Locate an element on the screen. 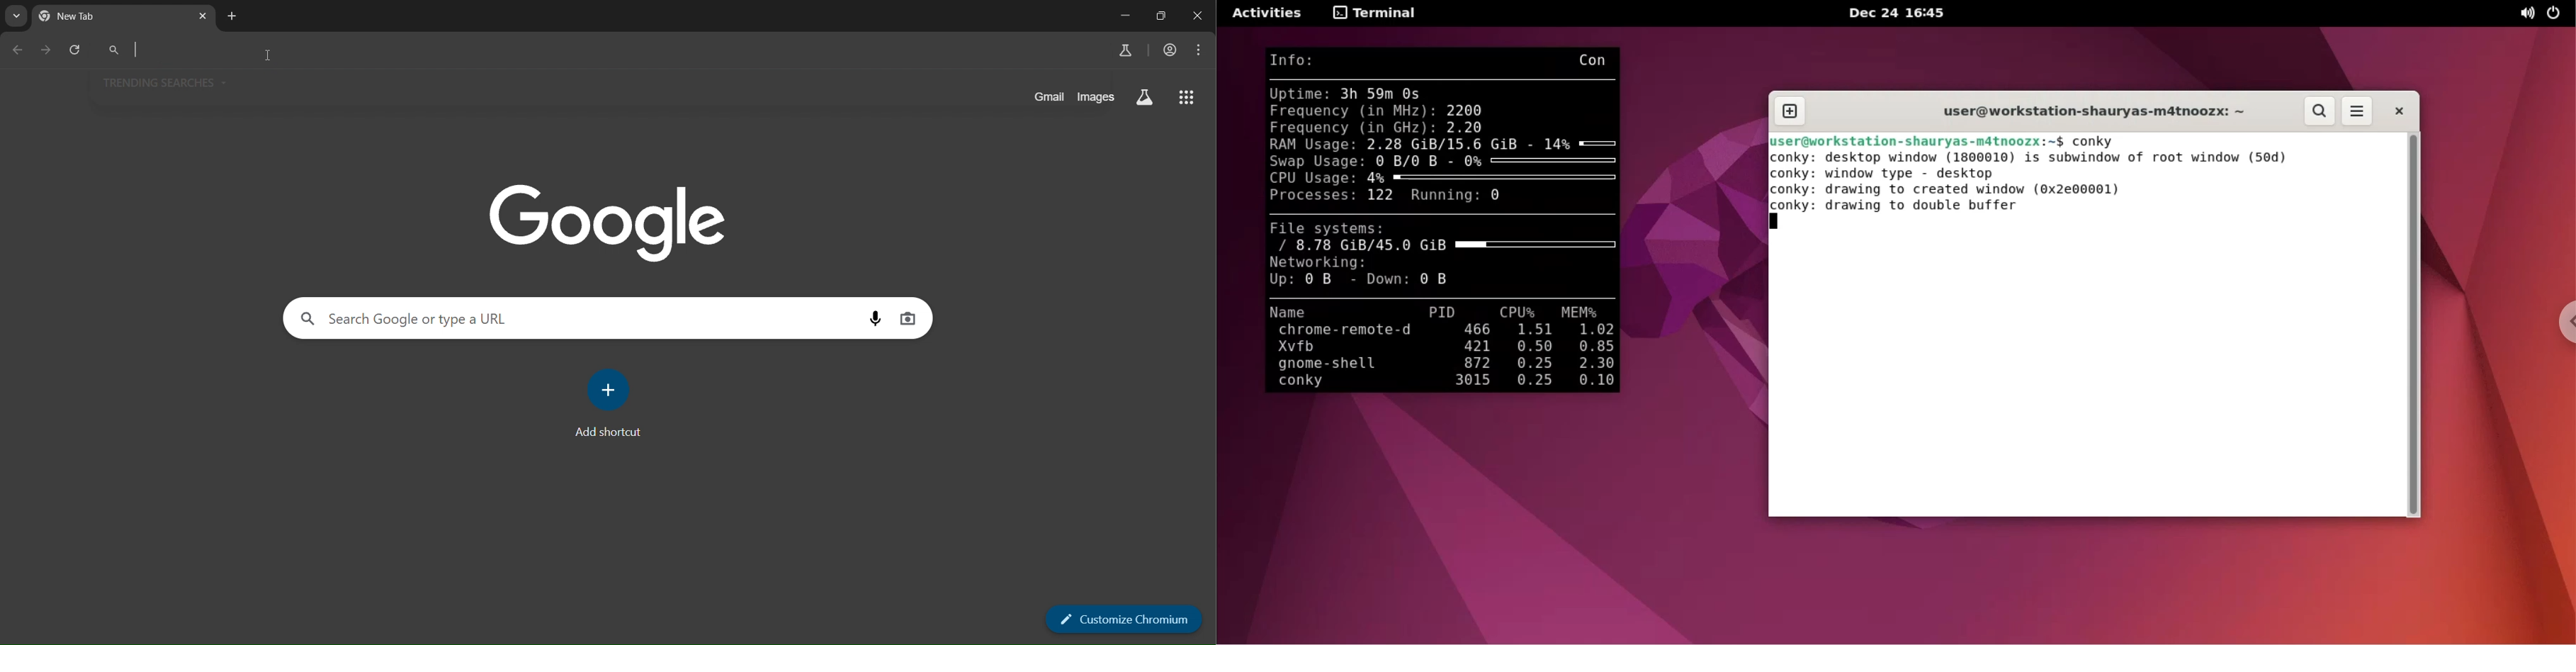 The width and height of the screenshot is (2576, 672). minimize is located at coordinates (1125, 14).